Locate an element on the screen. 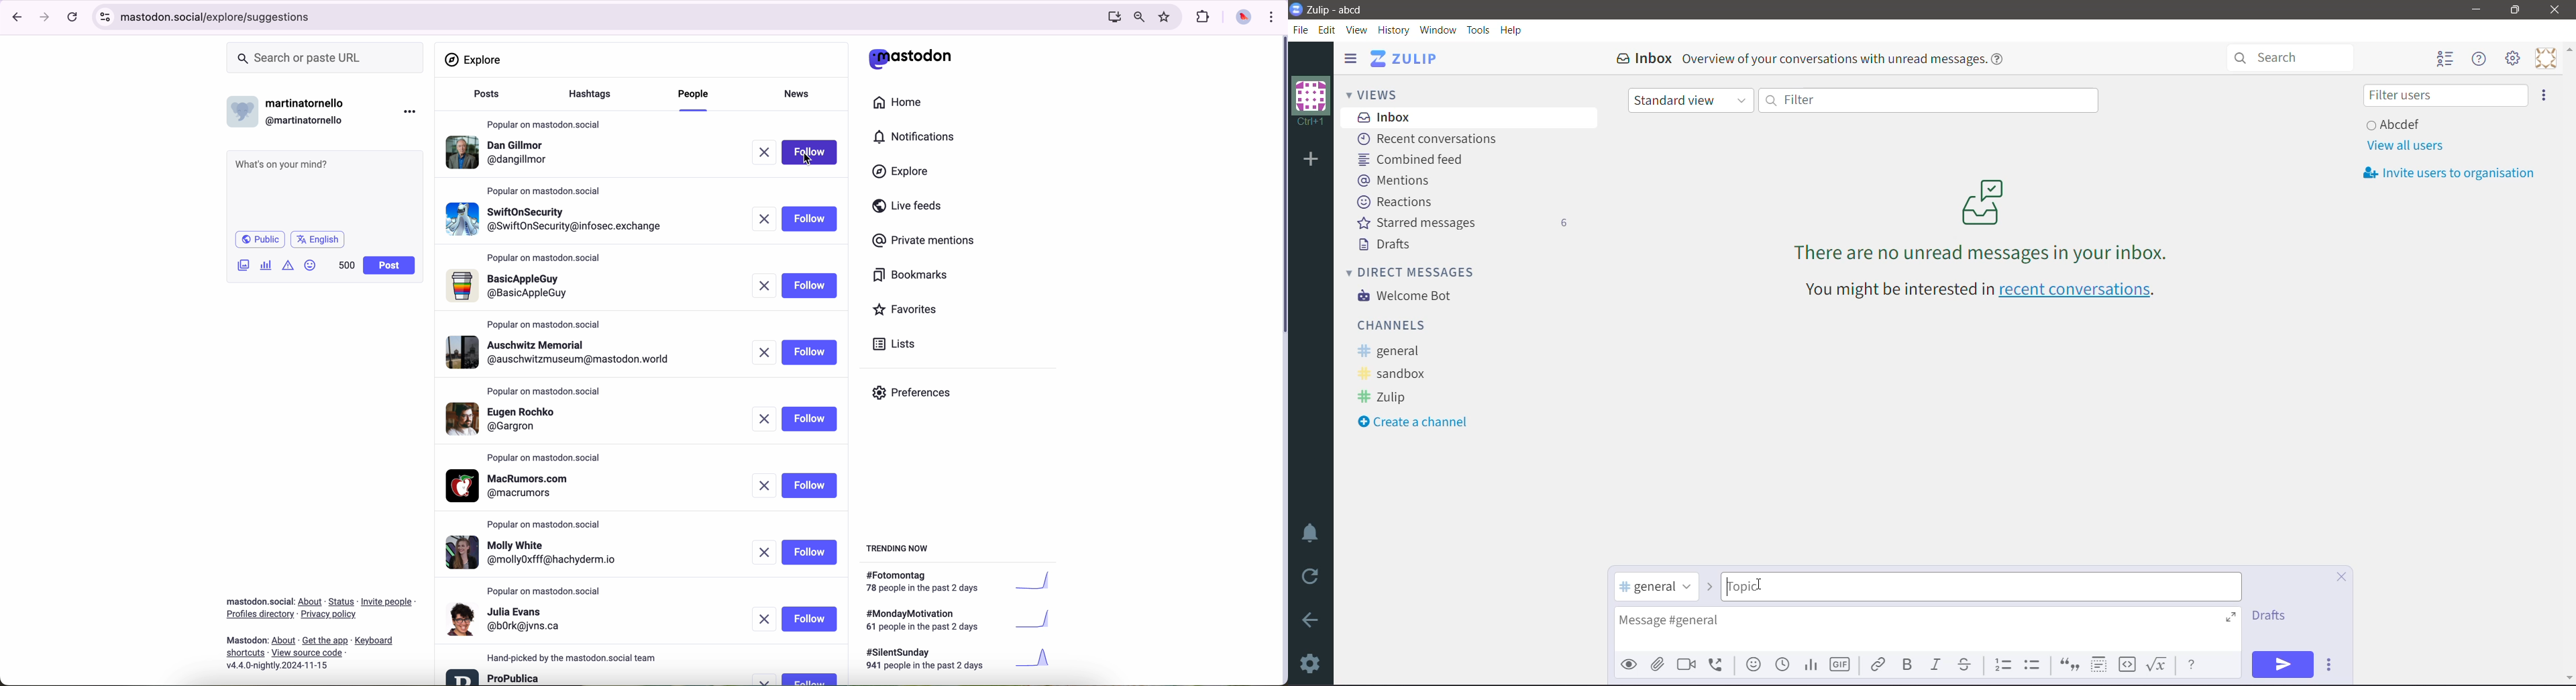  profile picture is located at coordinates (1241, 18).